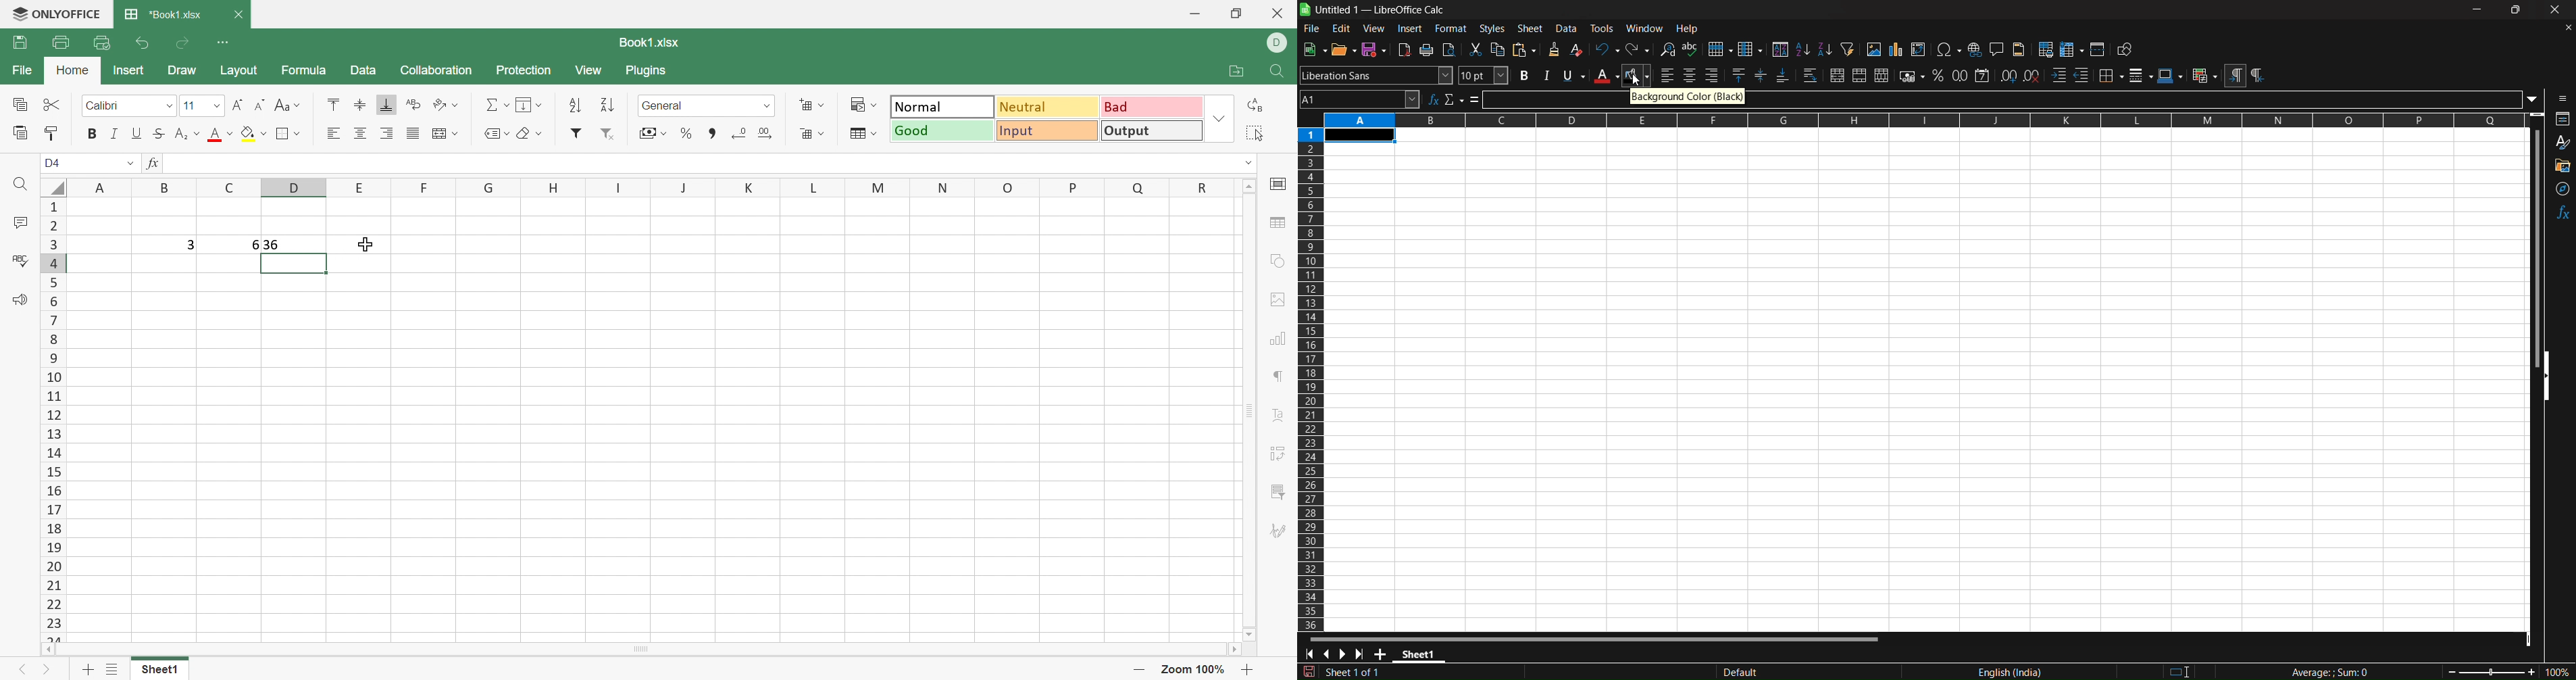 This screenshot has height=700, width=2576. I want to click on Bad, so click(1152, 110).